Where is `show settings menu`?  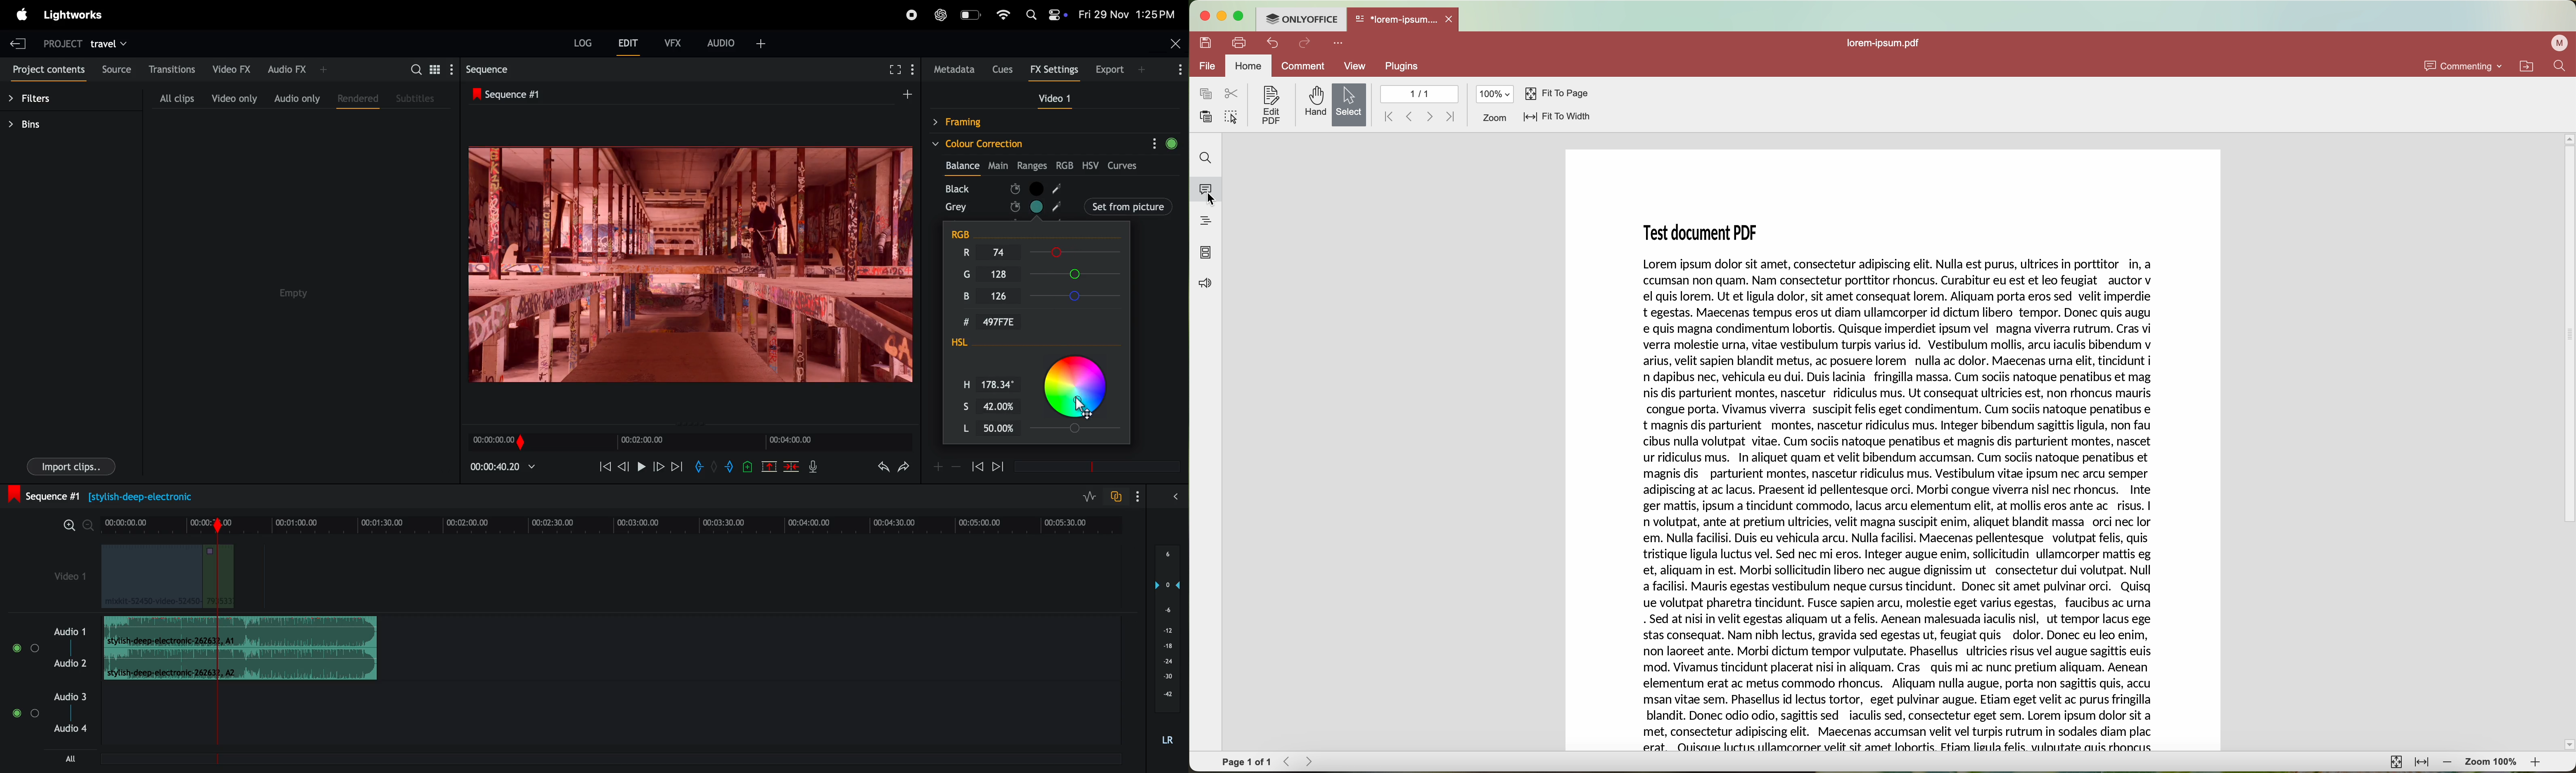 show settings menu is located at coordinates (1136, 495).